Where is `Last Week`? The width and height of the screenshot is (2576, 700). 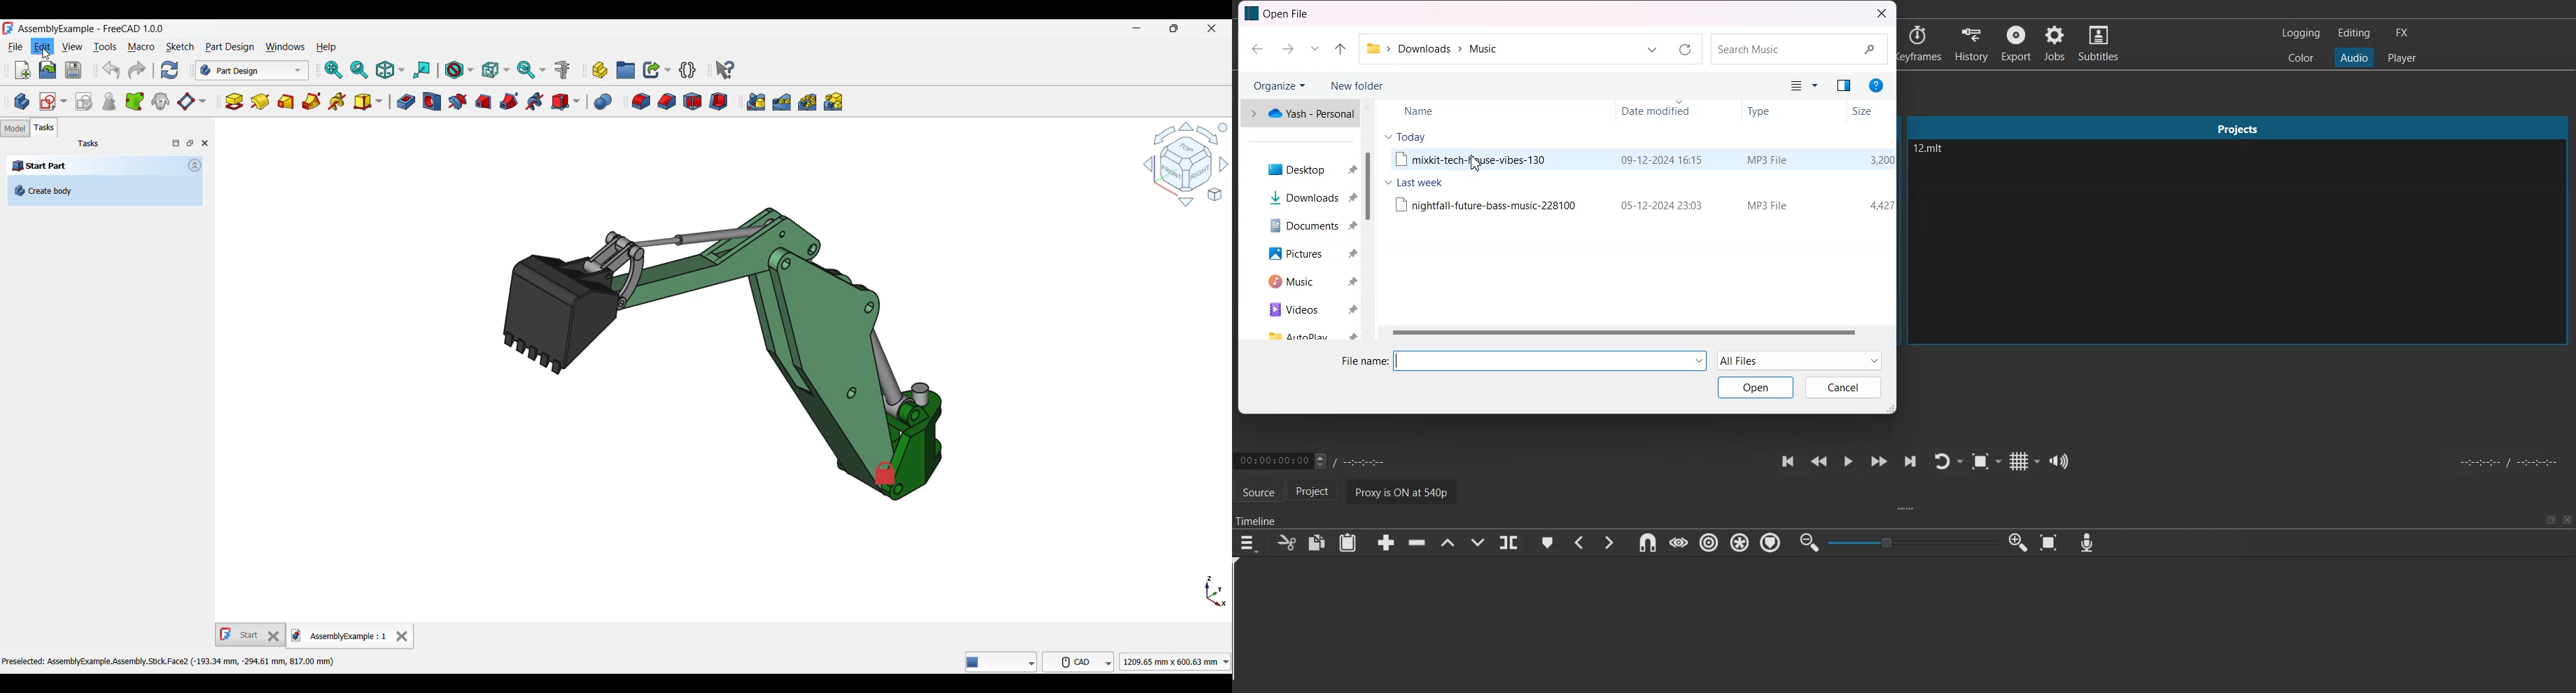 Last Week is located at coordinates (1413, 182).